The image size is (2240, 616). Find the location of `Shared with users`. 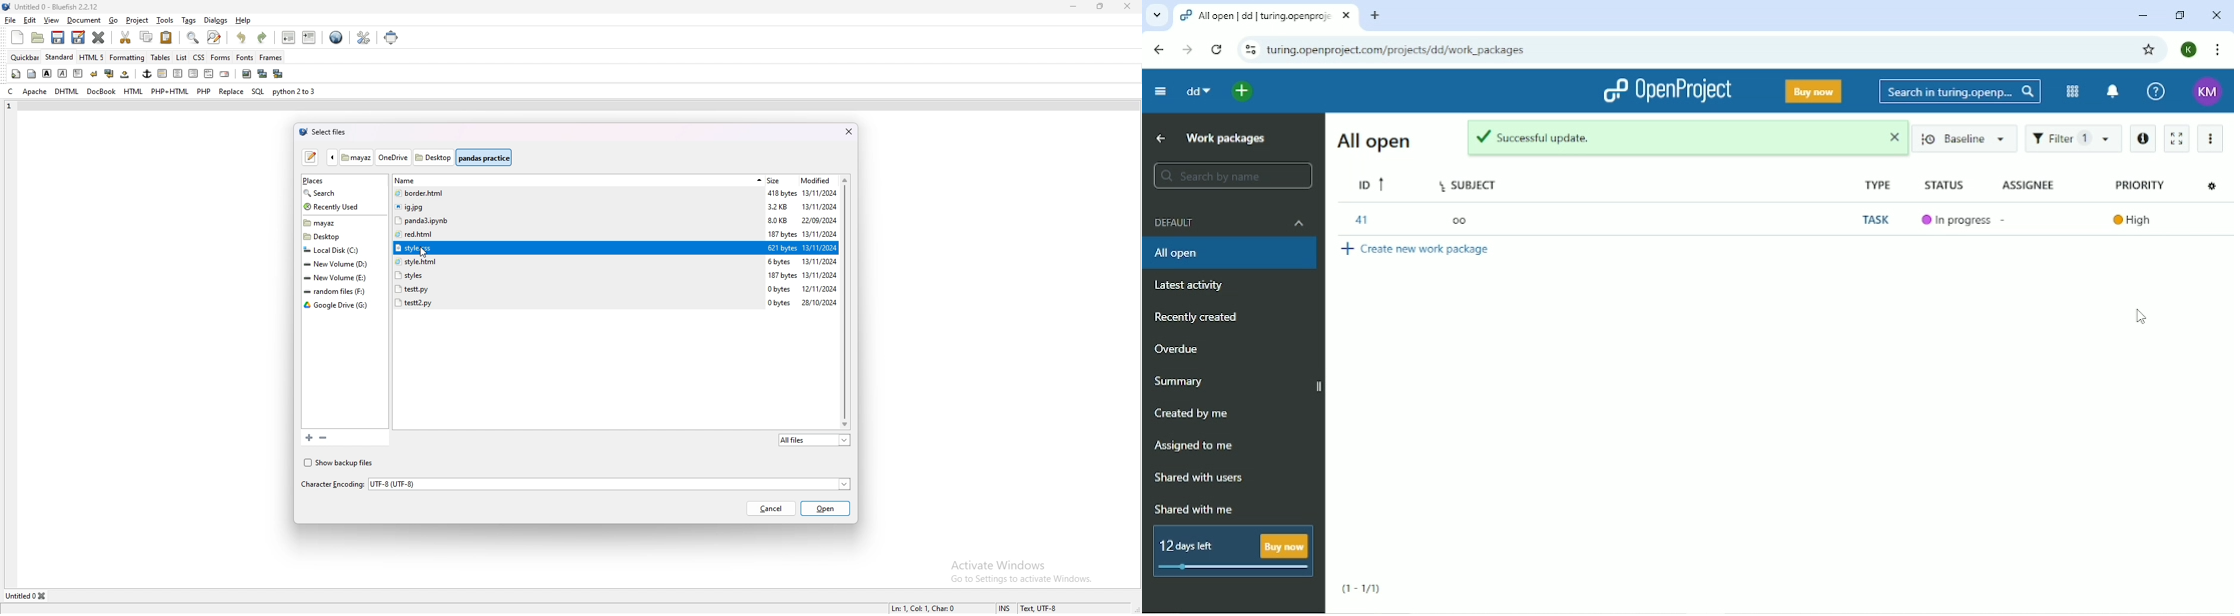

Shared with users is located at coordinates (1201, 476).